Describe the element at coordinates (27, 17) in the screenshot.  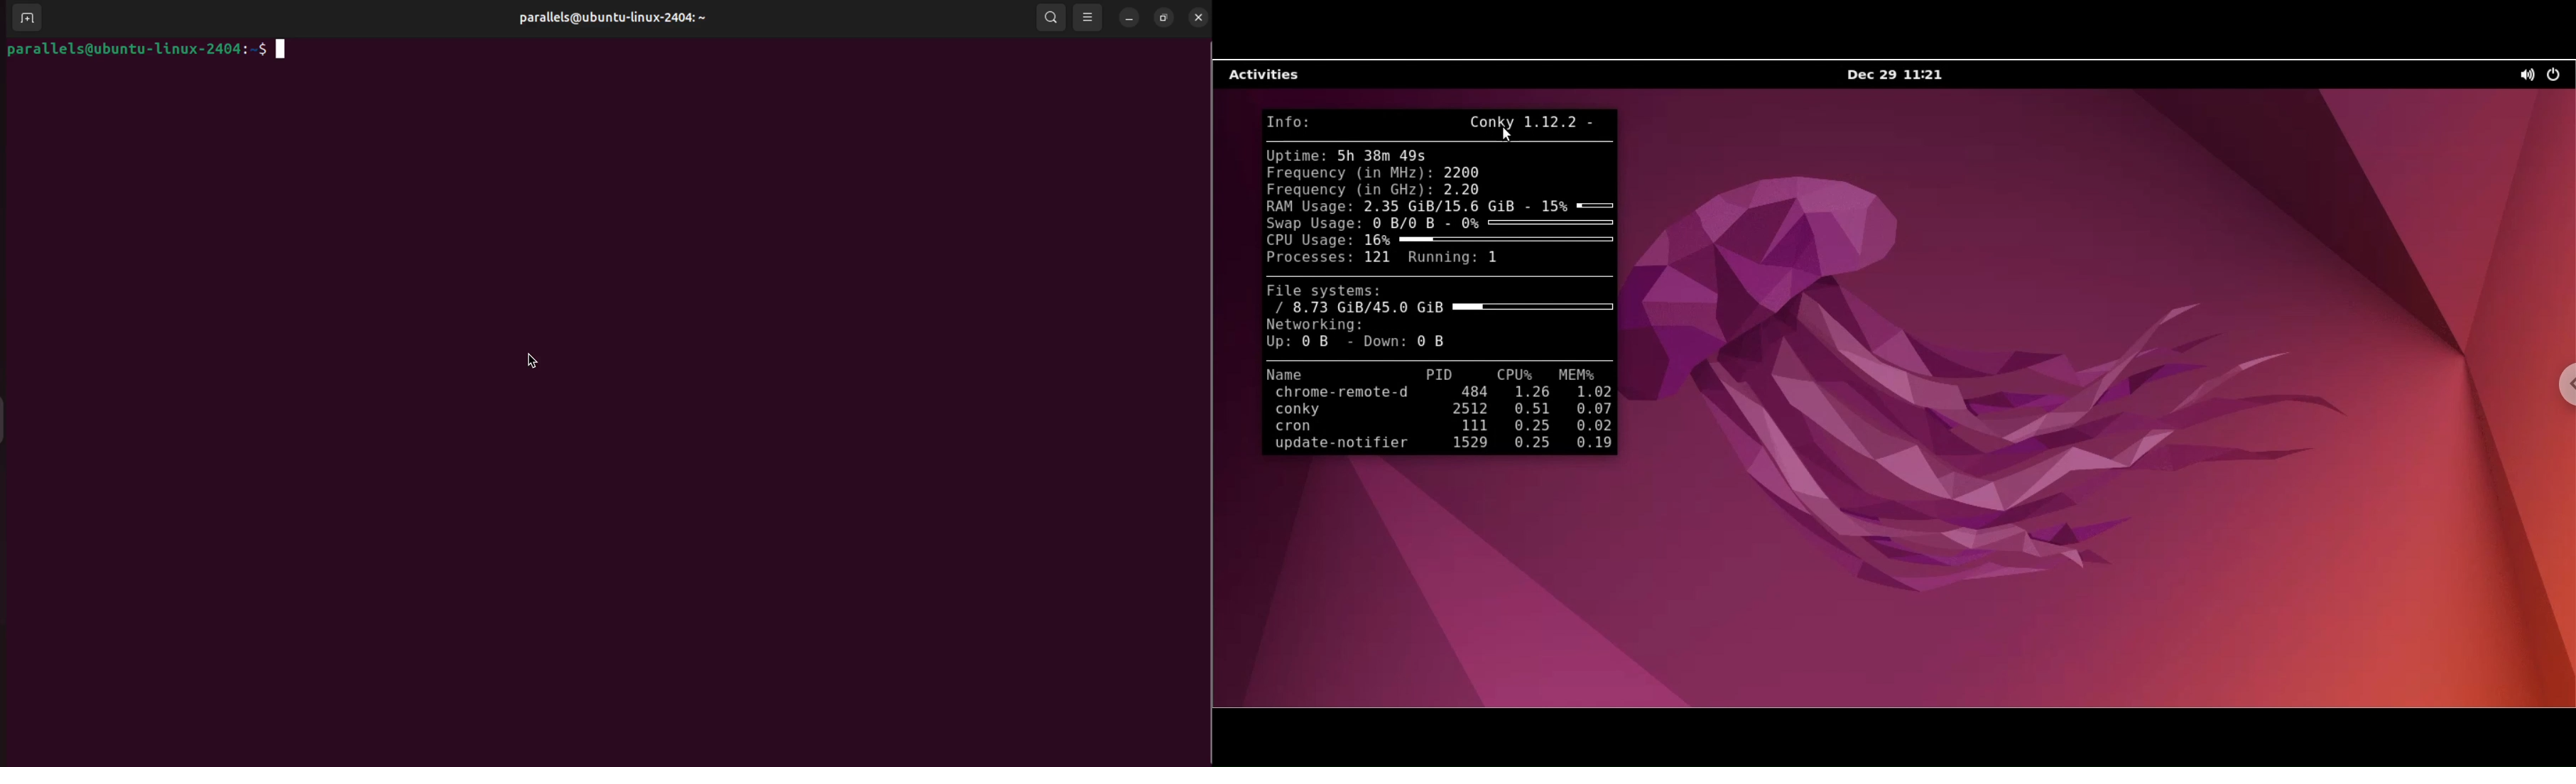
I see `add terminal` at that location.